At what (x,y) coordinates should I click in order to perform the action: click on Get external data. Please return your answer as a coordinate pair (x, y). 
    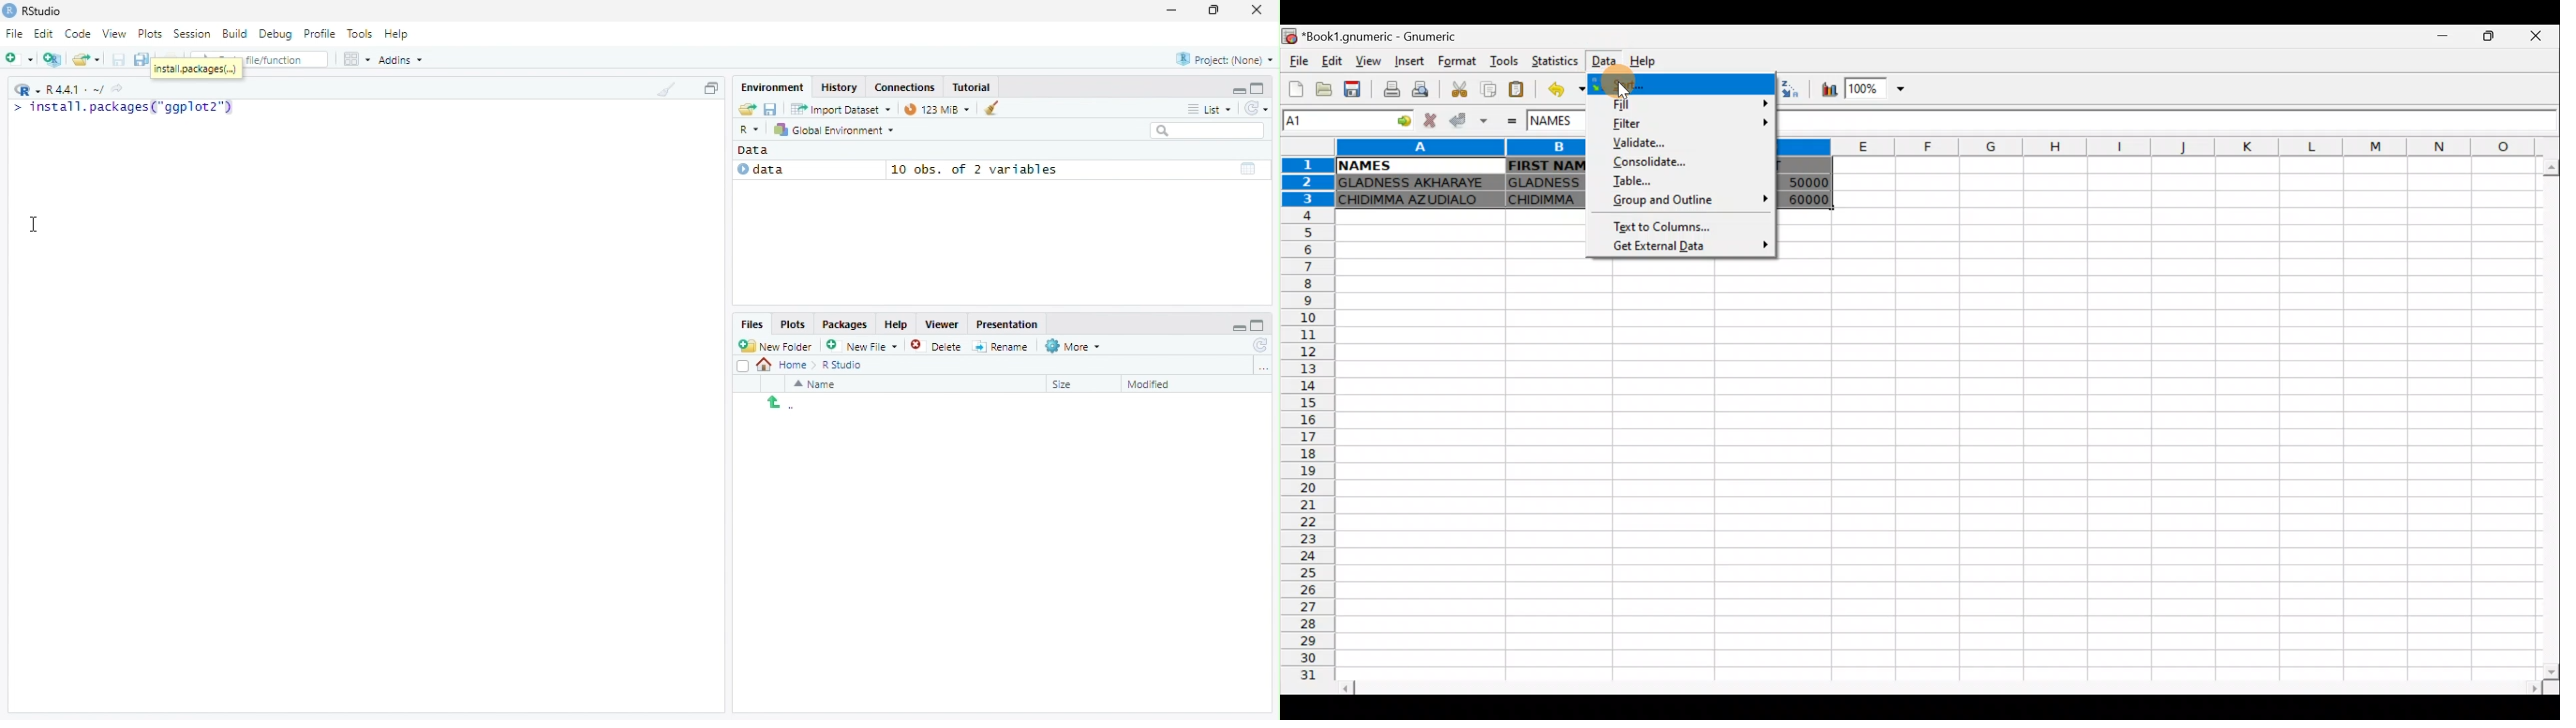
    Looking at the image, I should click on (1688, 247).